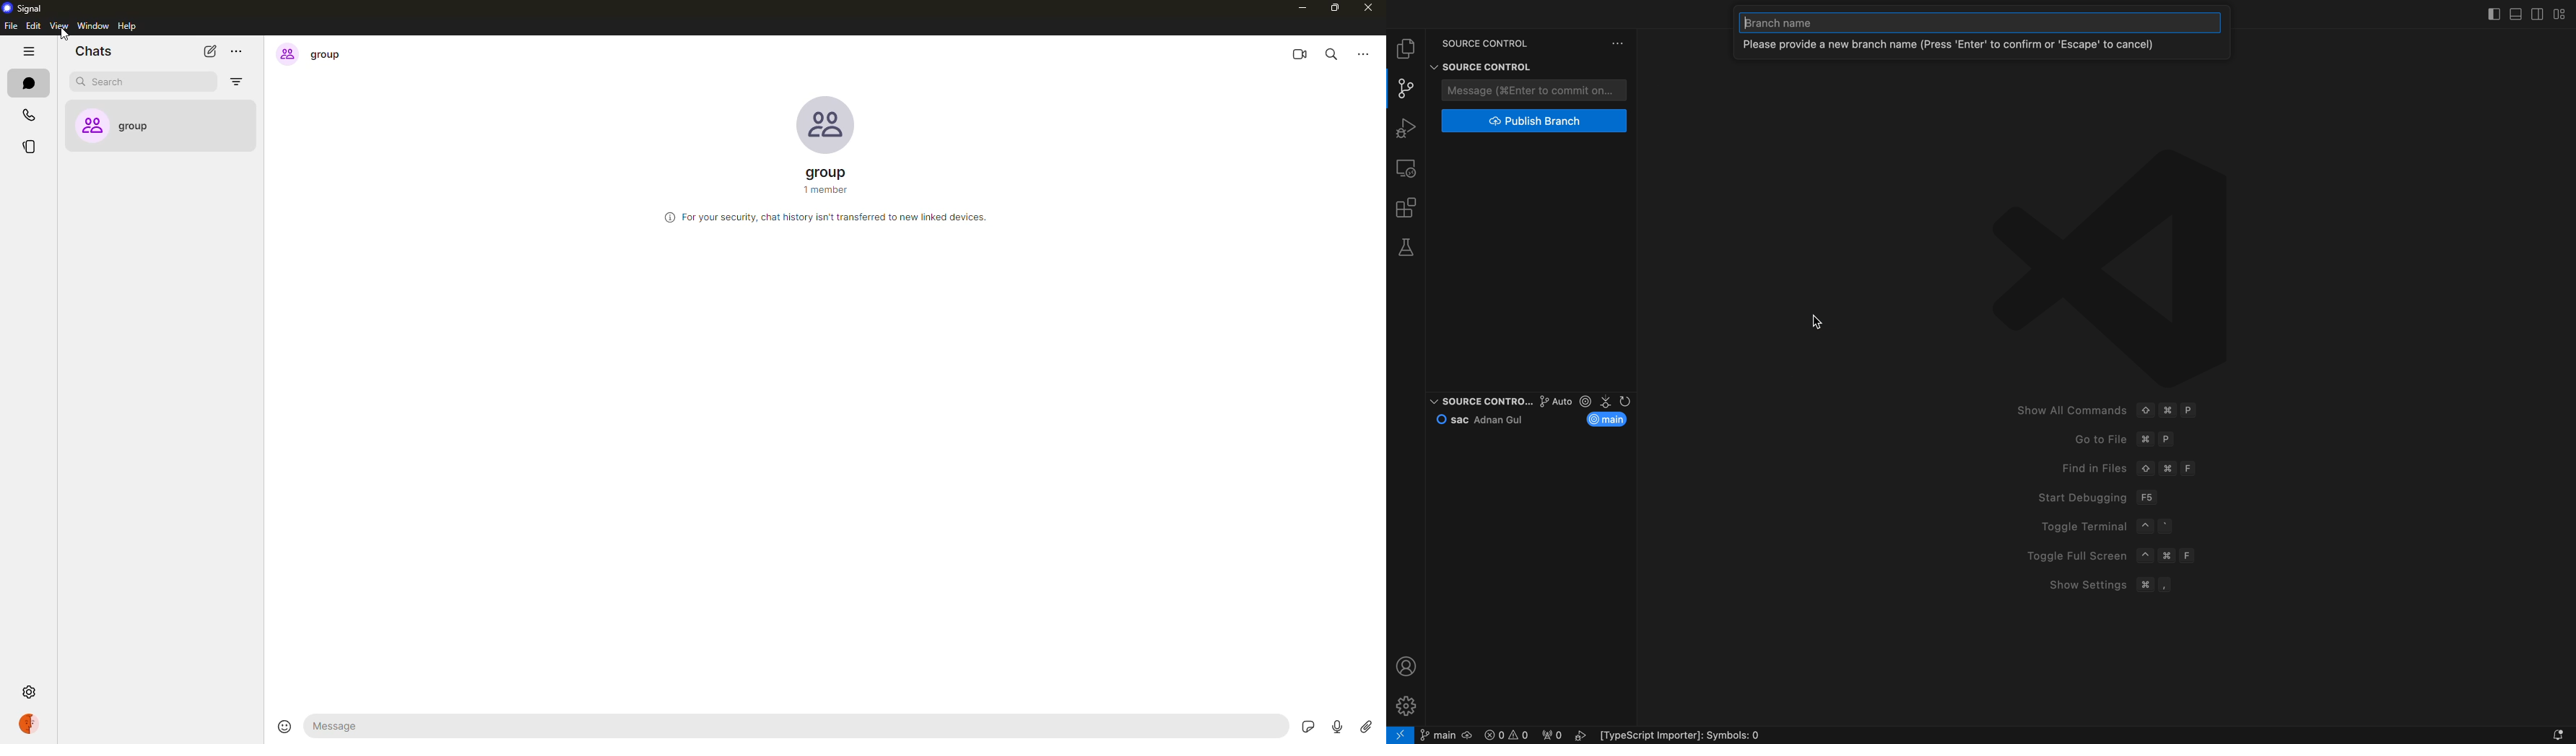 Image resolution: width=2576 pixels, height=756 pixels. I want to click on file explore, so click(1407, 49).